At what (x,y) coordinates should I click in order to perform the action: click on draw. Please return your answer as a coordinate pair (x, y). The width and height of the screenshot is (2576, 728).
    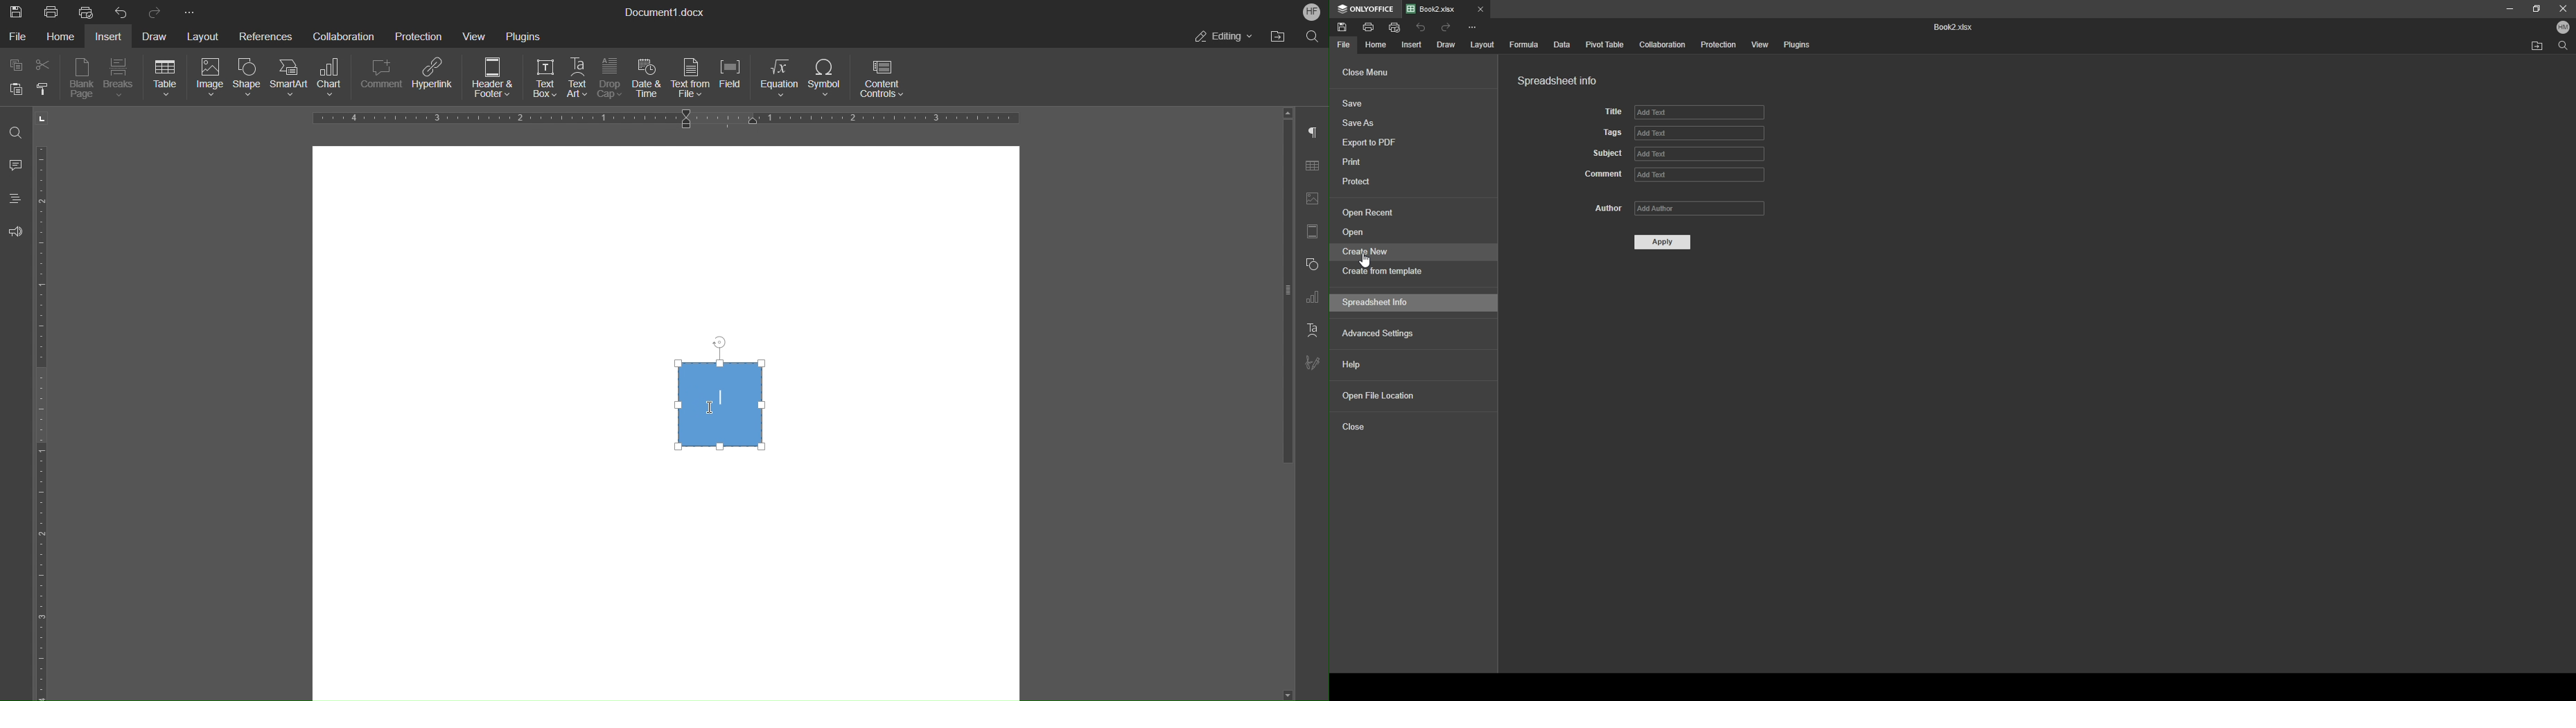
    Looking at the image, I should click on (1447, 44).